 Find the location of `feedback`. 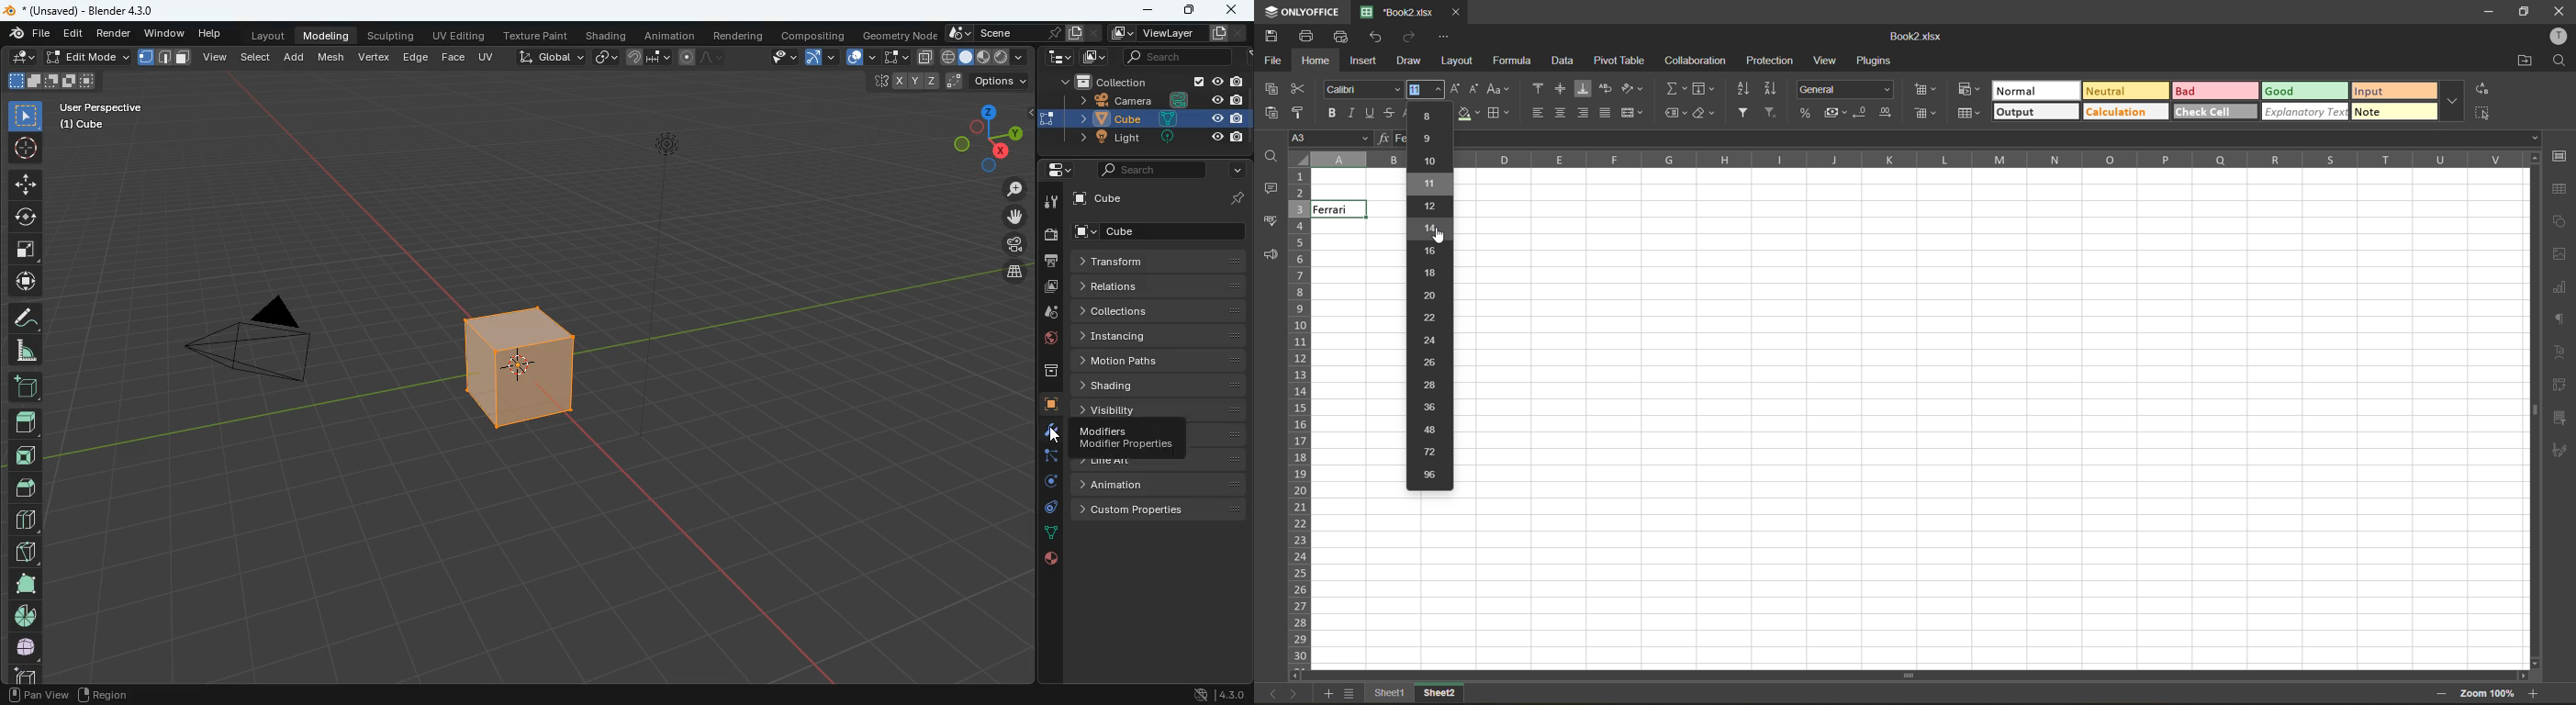

feedback is located at coordinates (1271, 256).